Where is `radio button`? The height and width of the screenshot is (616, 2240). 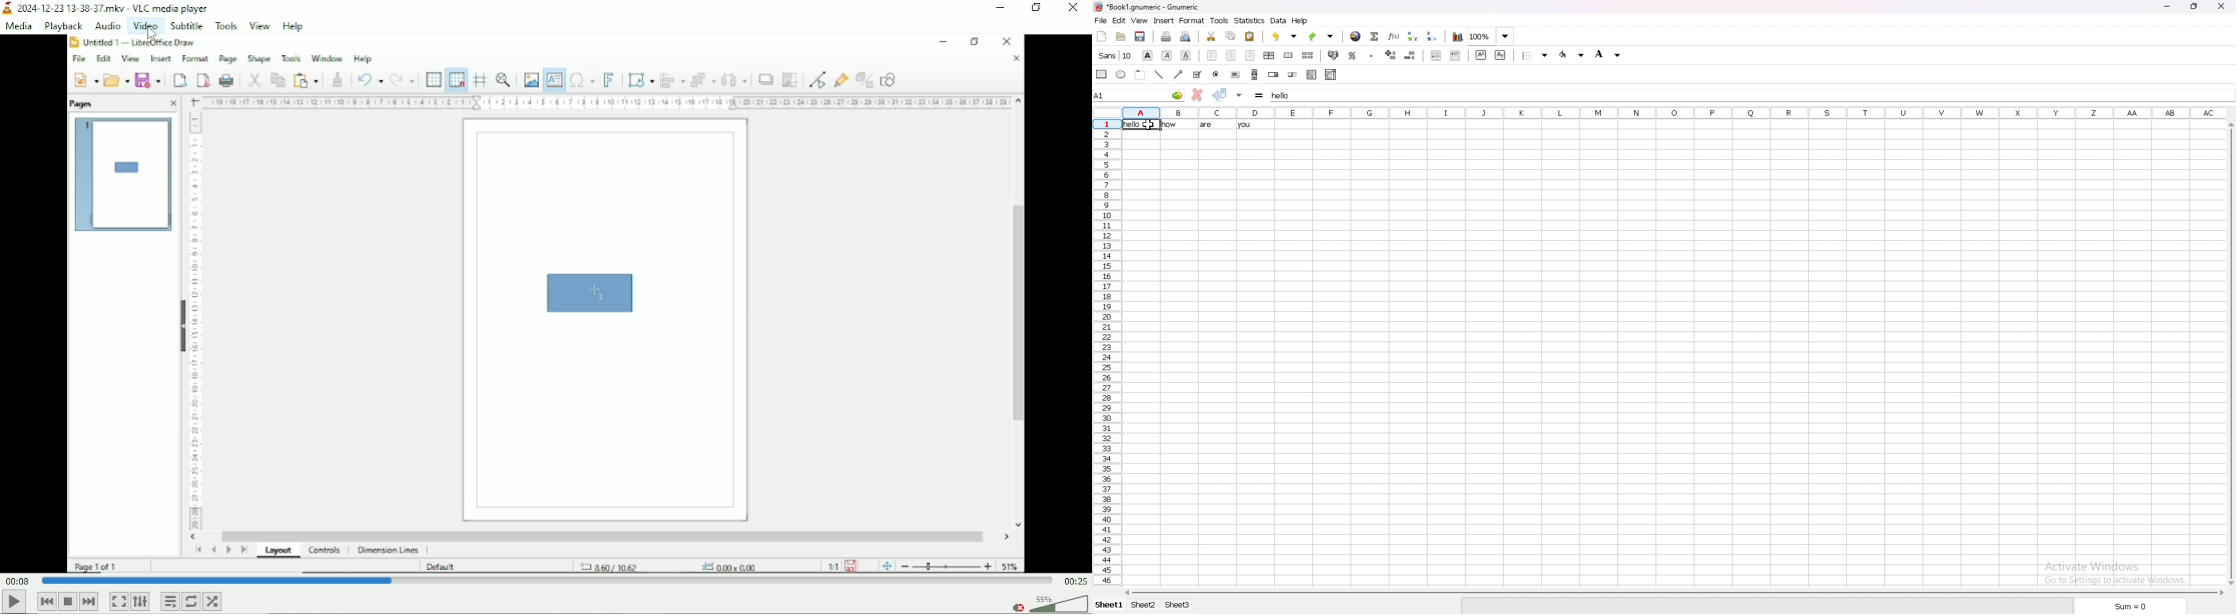 radio button is located at coordinates (1215, 75).